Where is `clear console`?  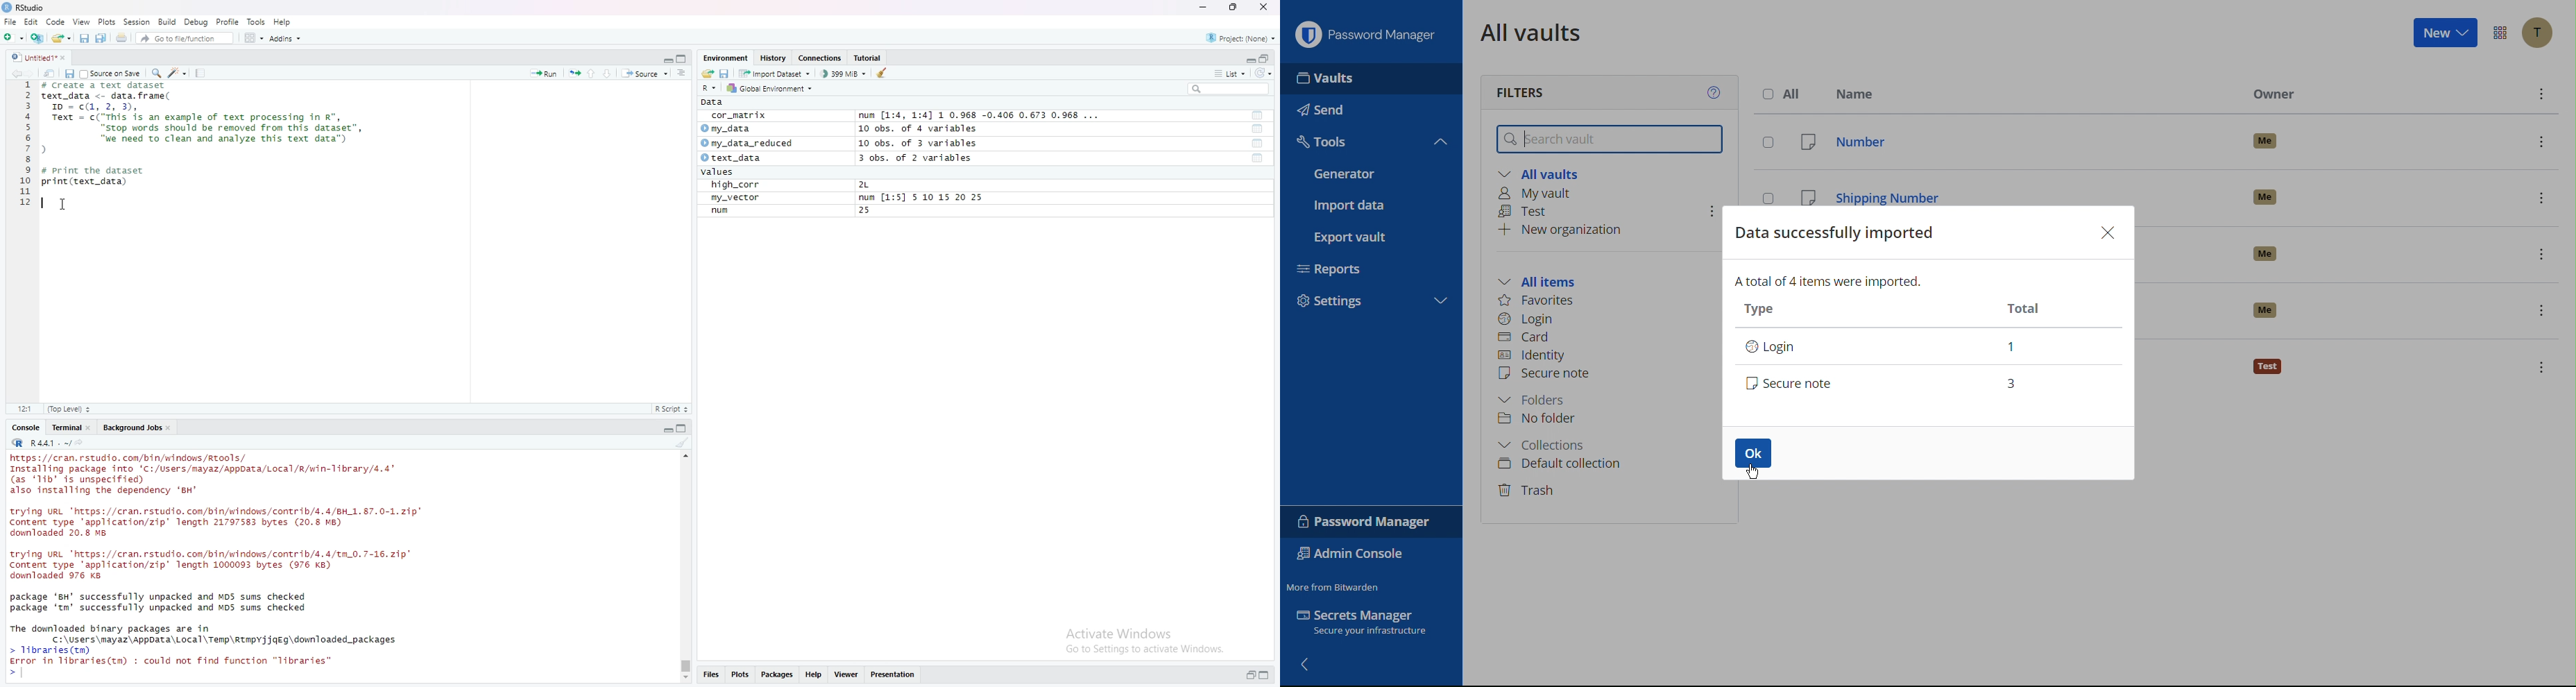 clear console is located at coordinates (684, 443).